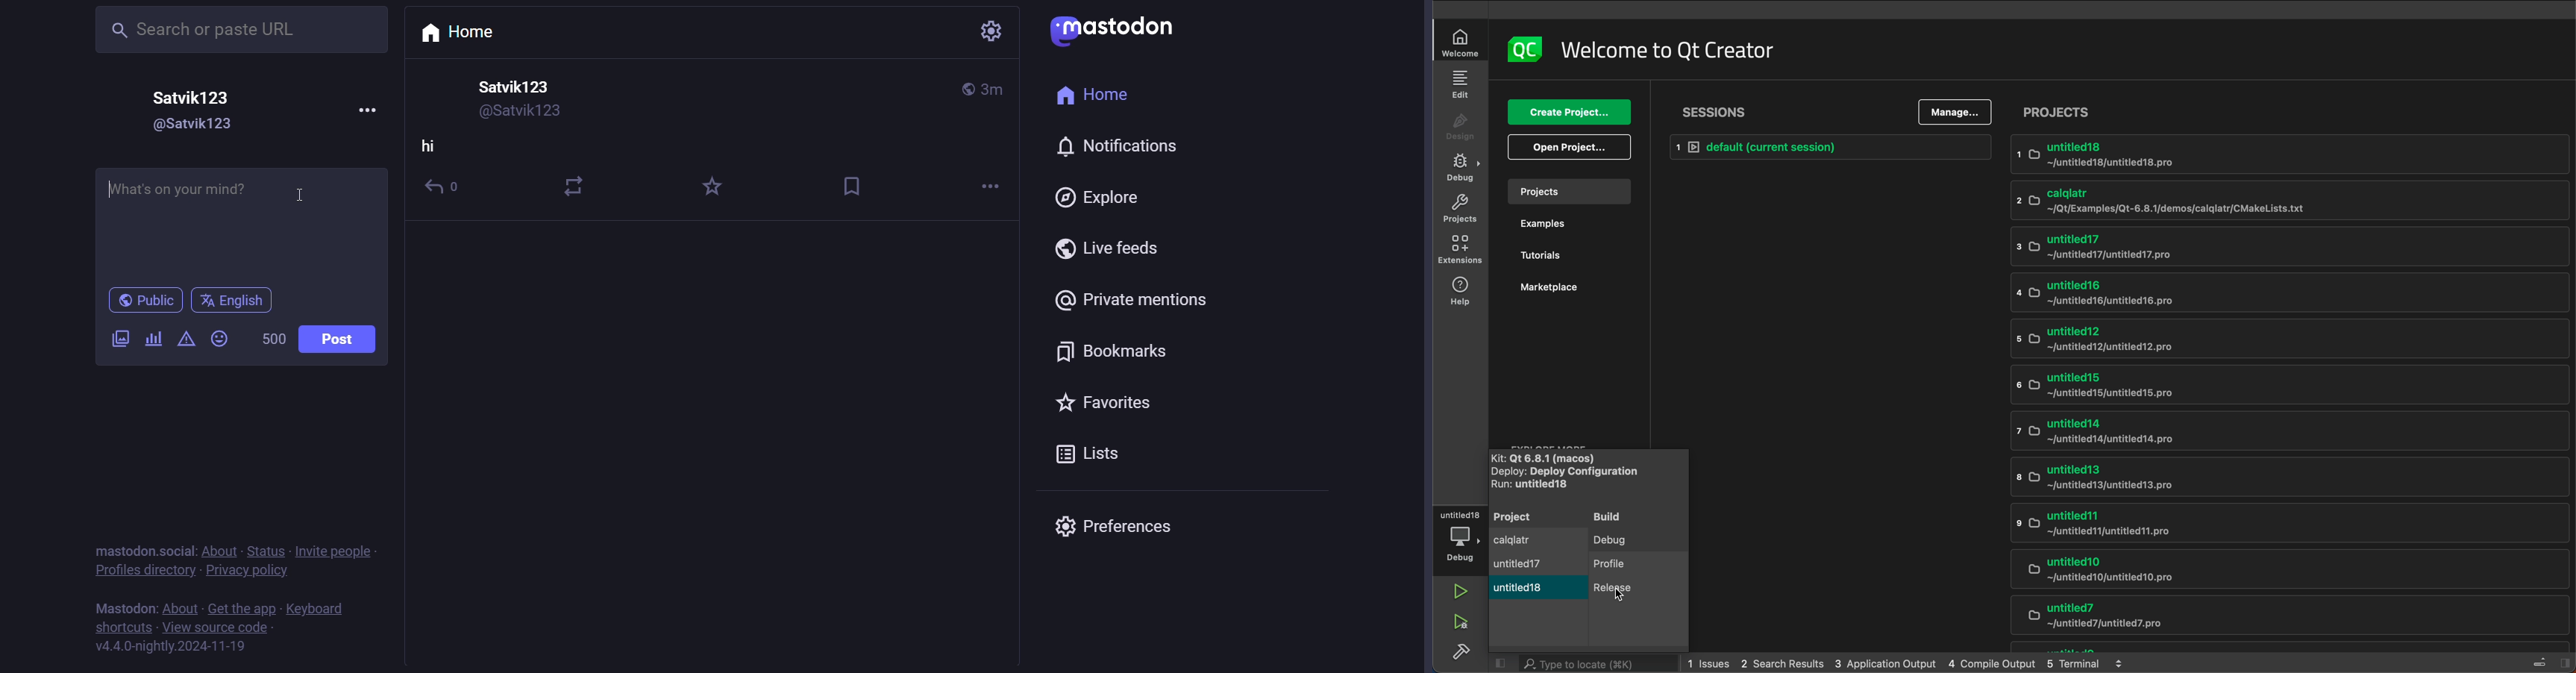 This screenshot has width=2576, height=700. Describe the element at coordinates (194, 98) in the screenshot. I see `user` at that location.